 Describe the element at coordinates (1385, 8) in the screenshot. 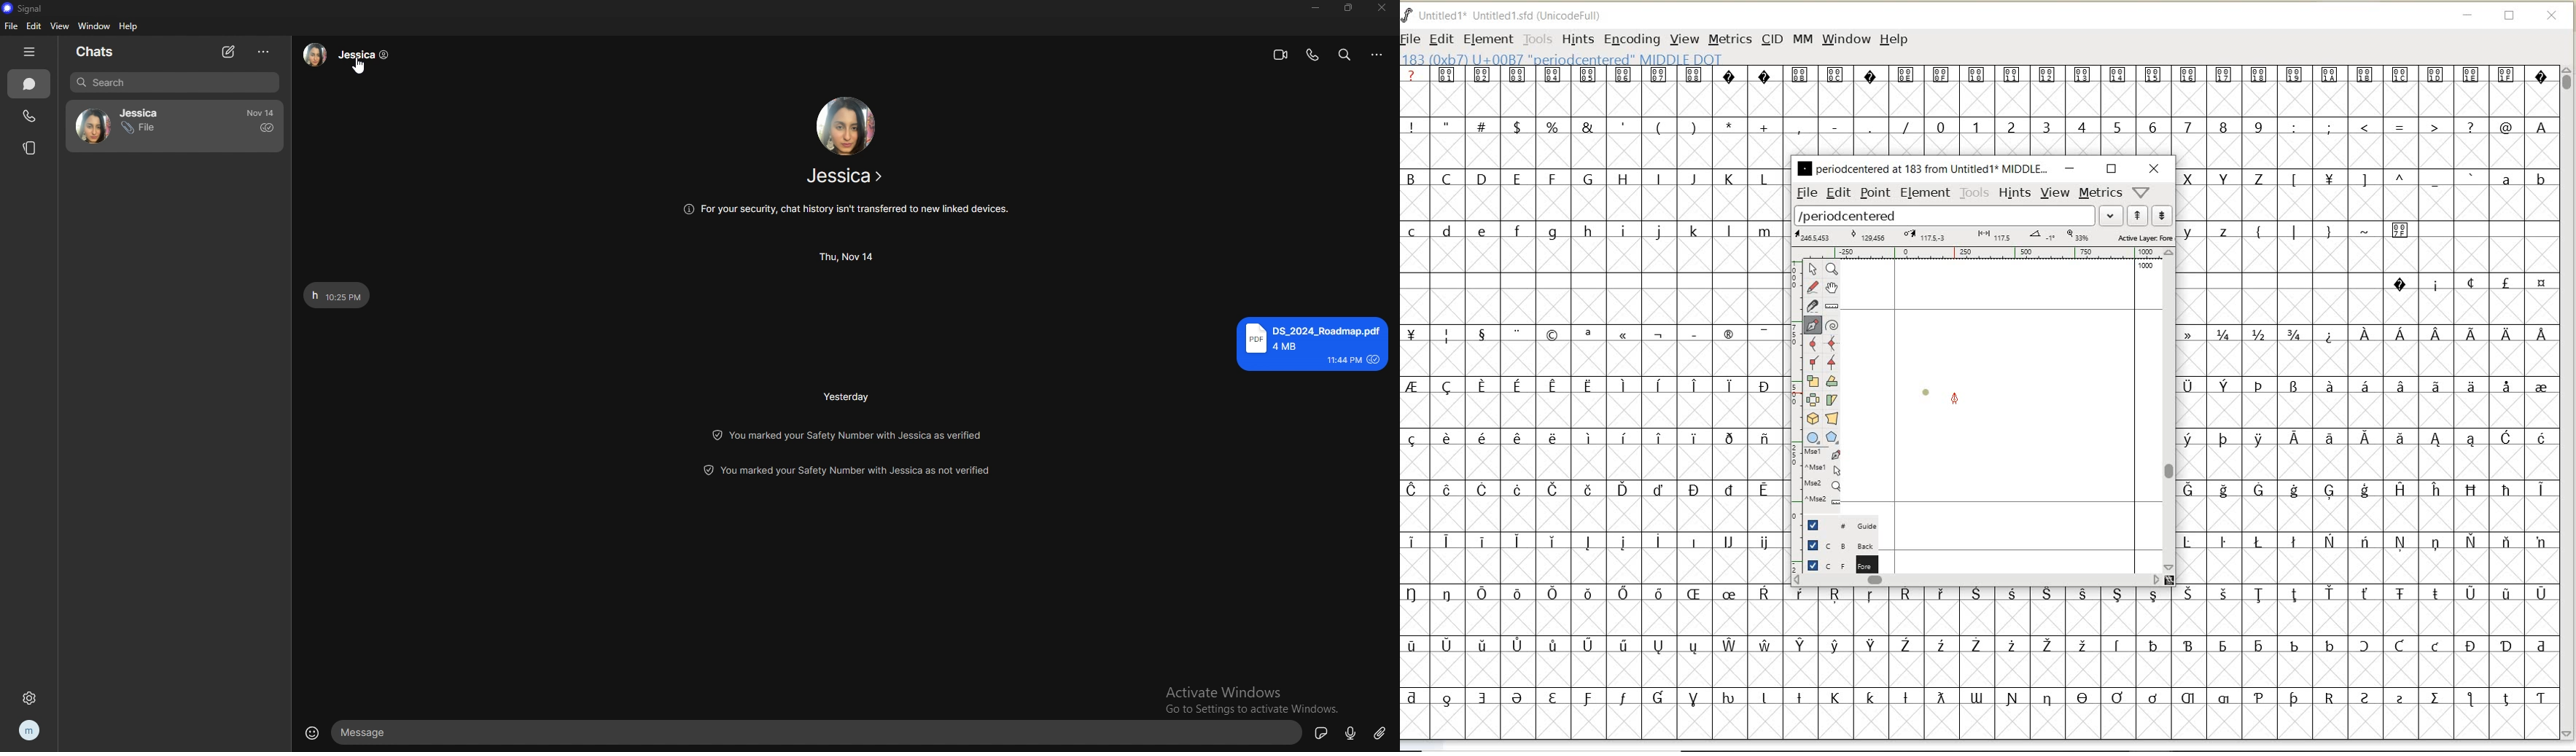

I see `close` at that location.